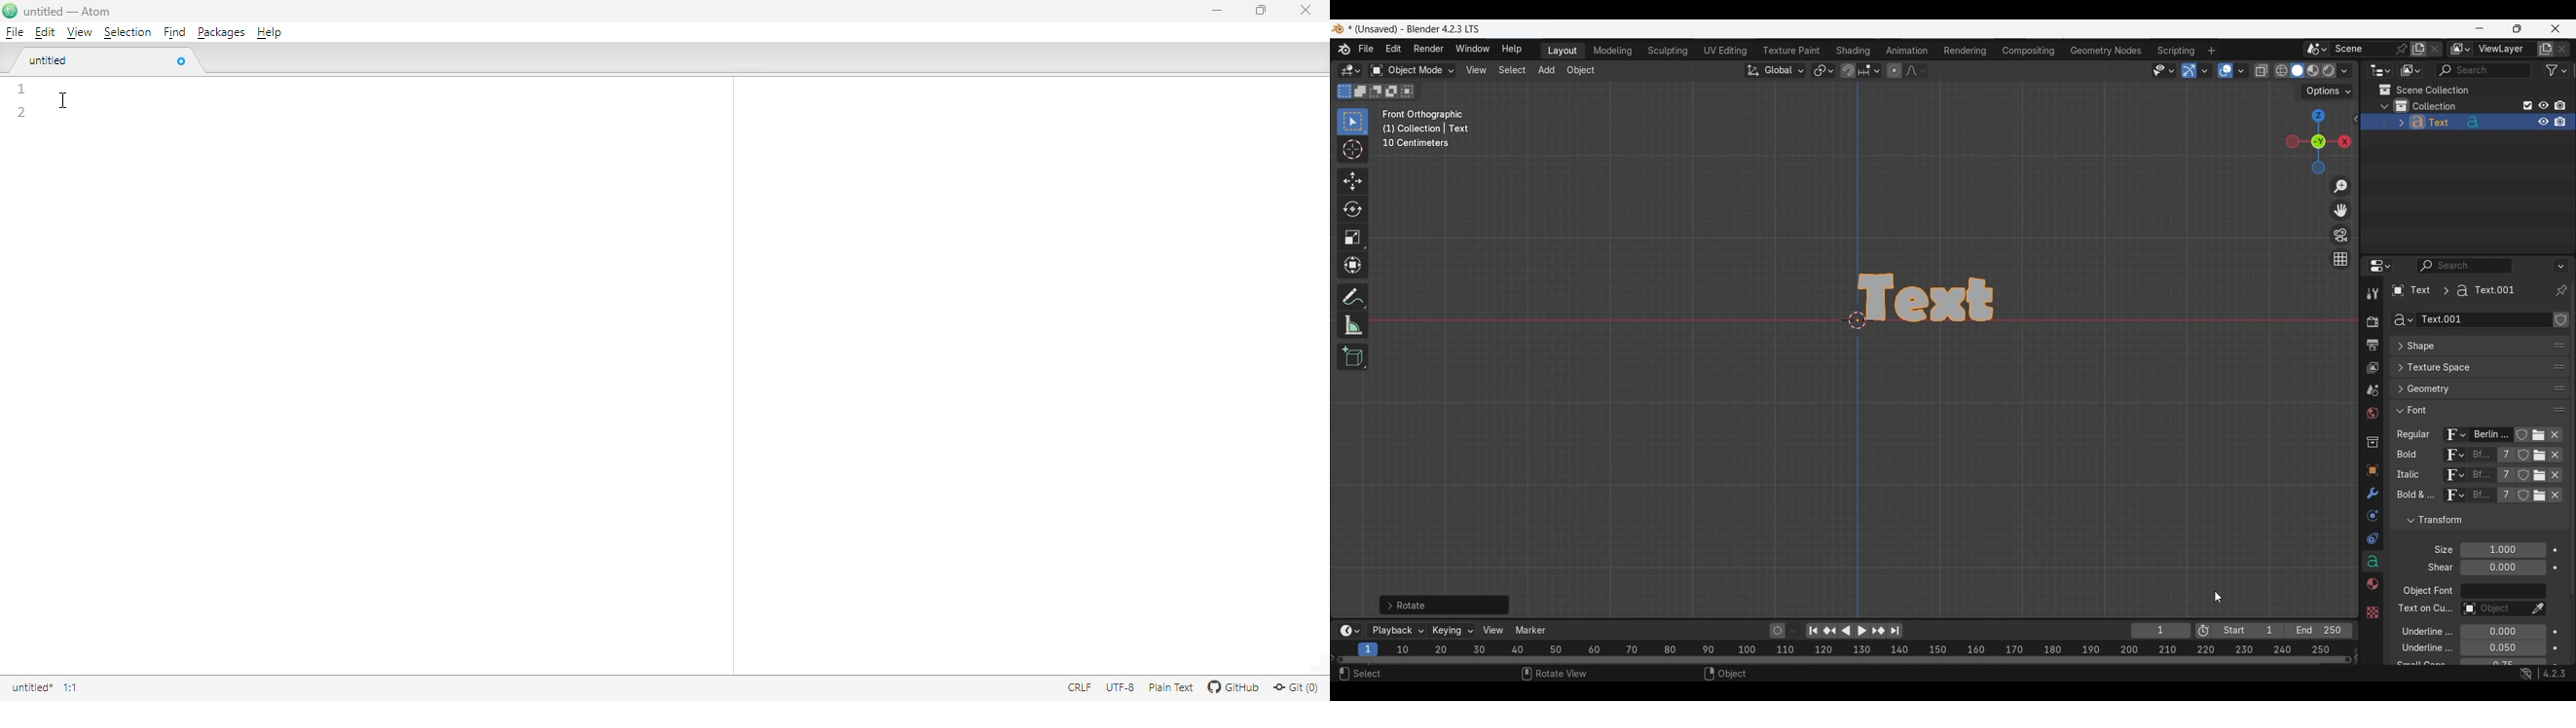 Image resolution: width=2576 pixels, height=728 pixels. I want to click on change position, so click(2557, 389).